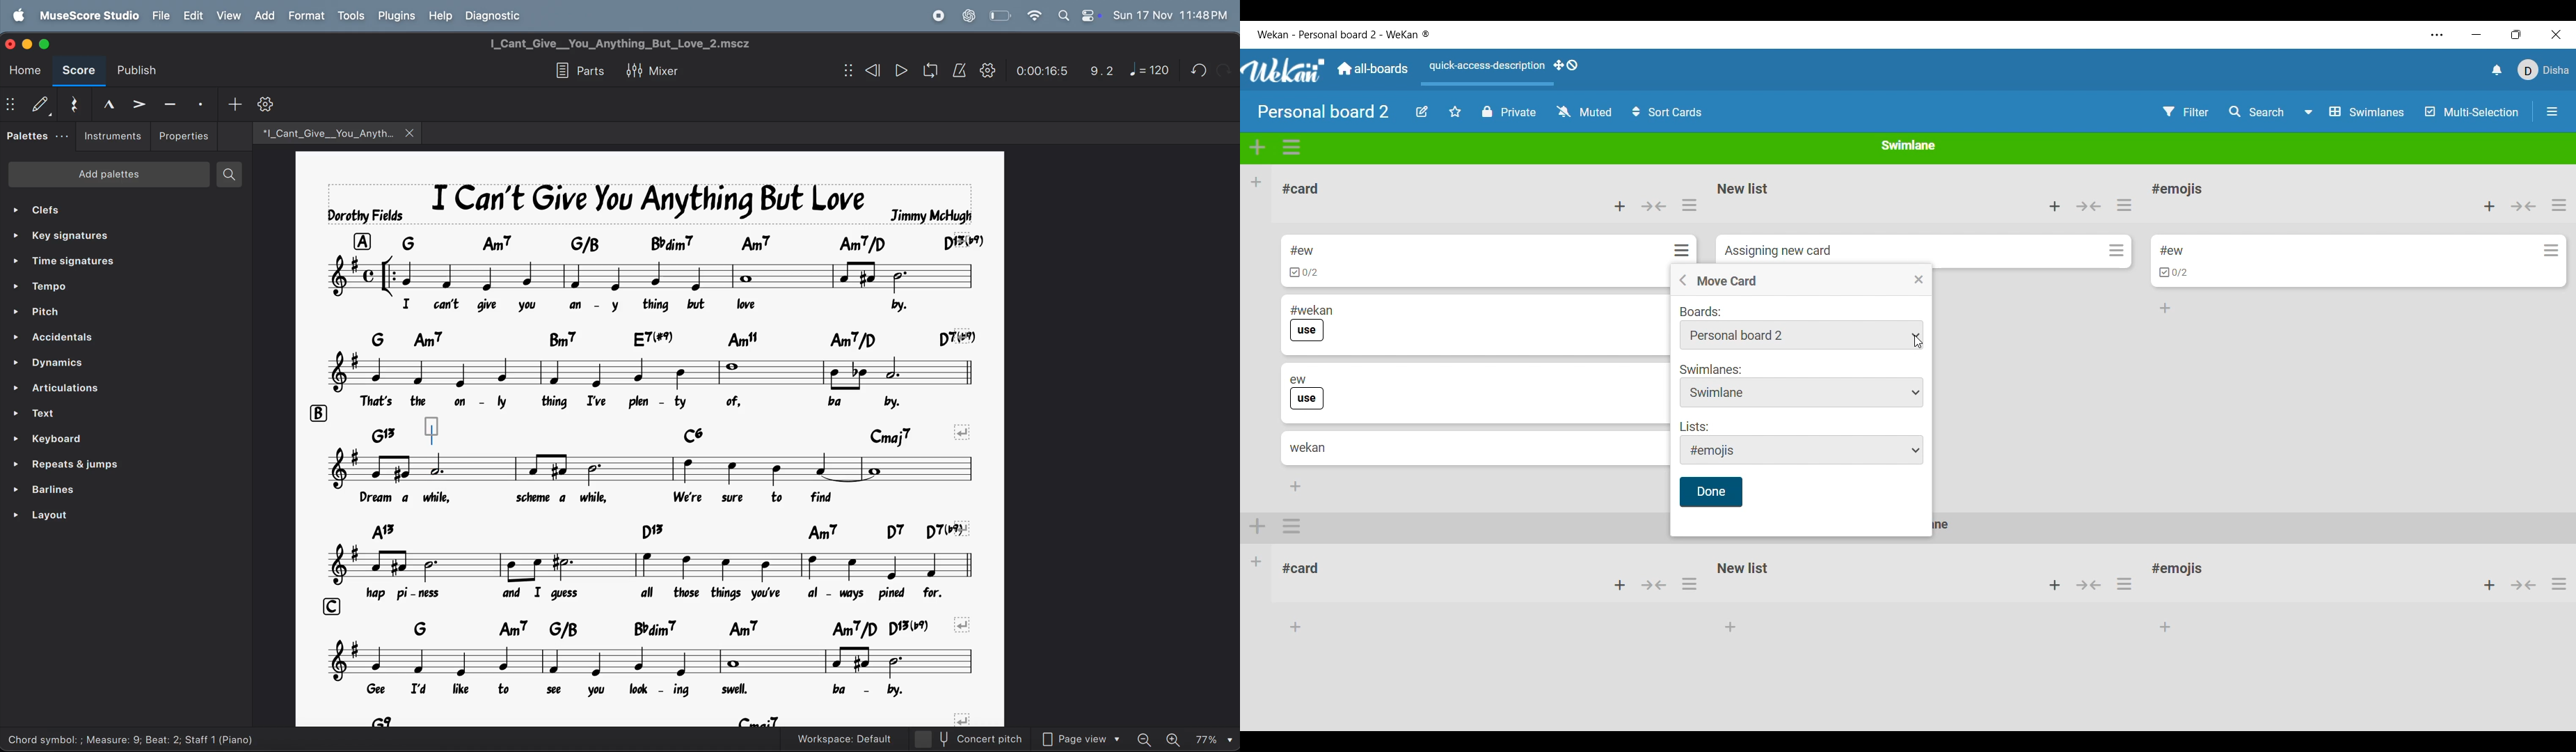  I want to click on New list, so click(1743, 567).